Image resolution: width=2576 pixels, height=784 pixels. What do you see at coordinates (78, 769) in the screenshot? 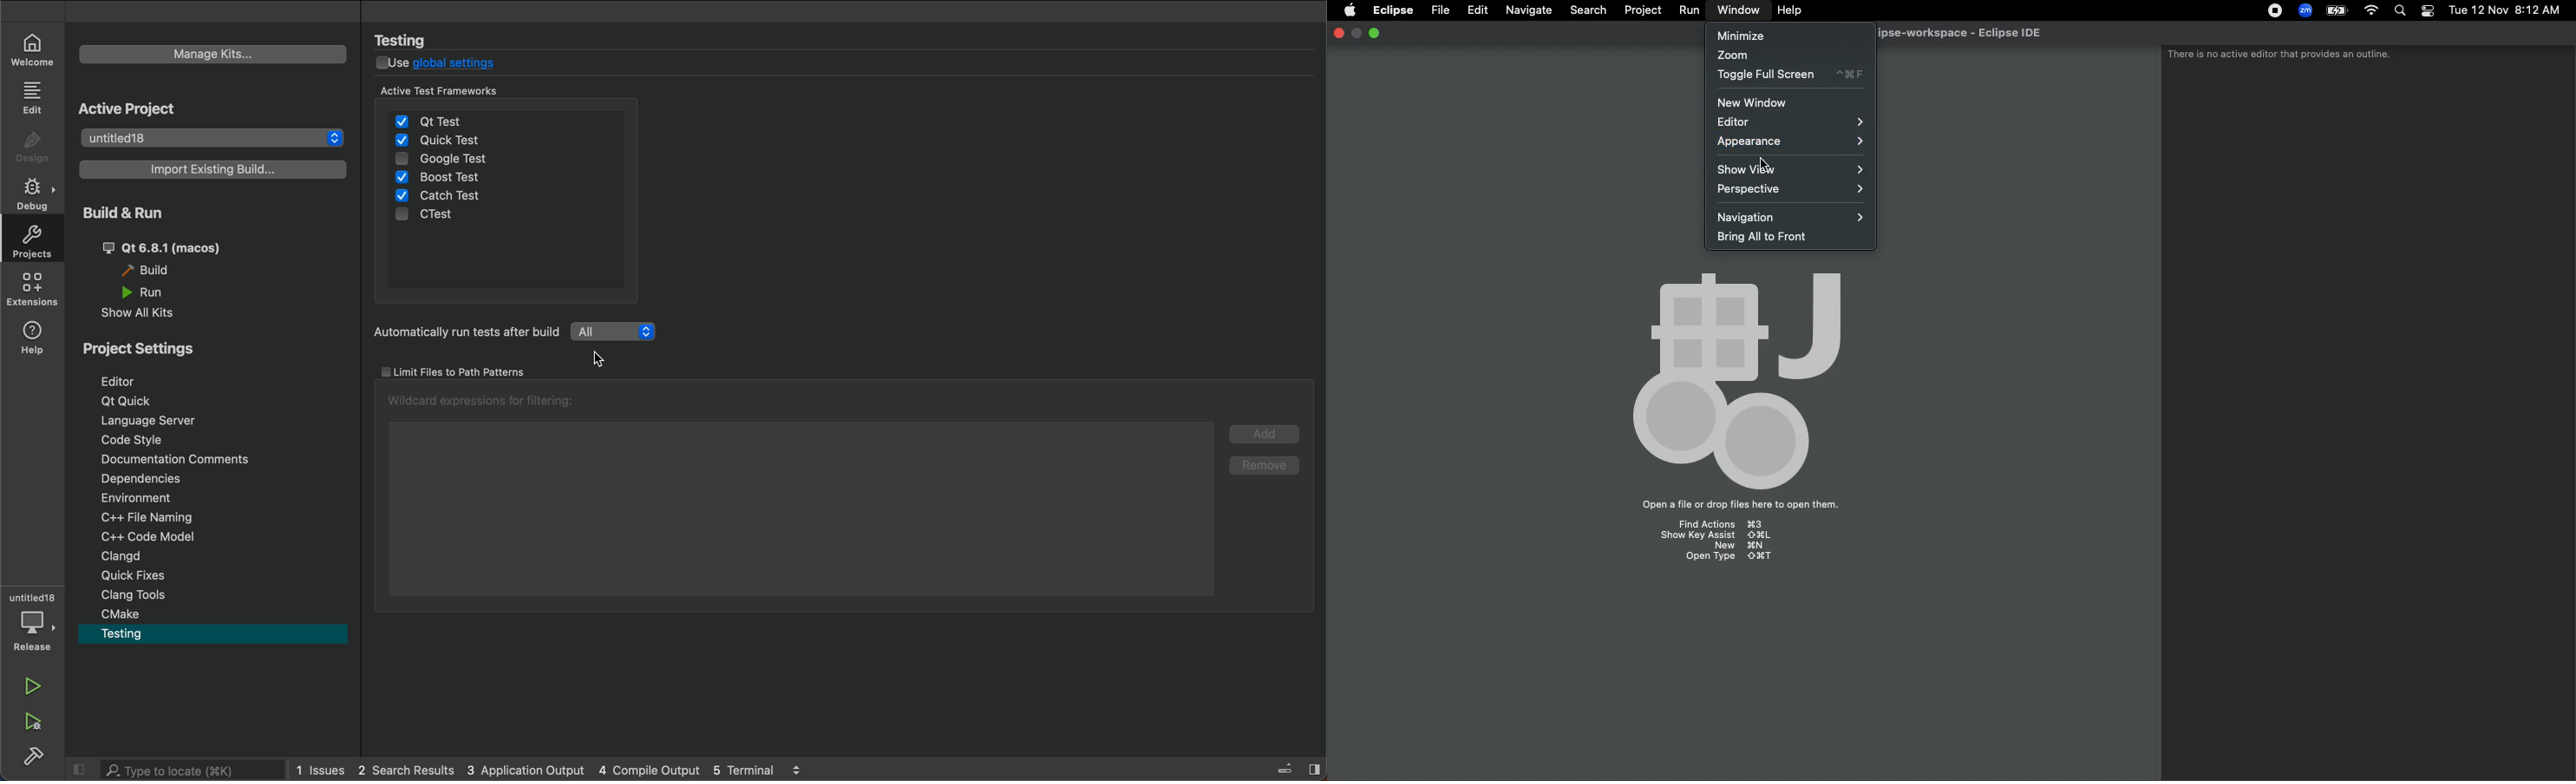
I see `close` at bounding box center [78, 769].